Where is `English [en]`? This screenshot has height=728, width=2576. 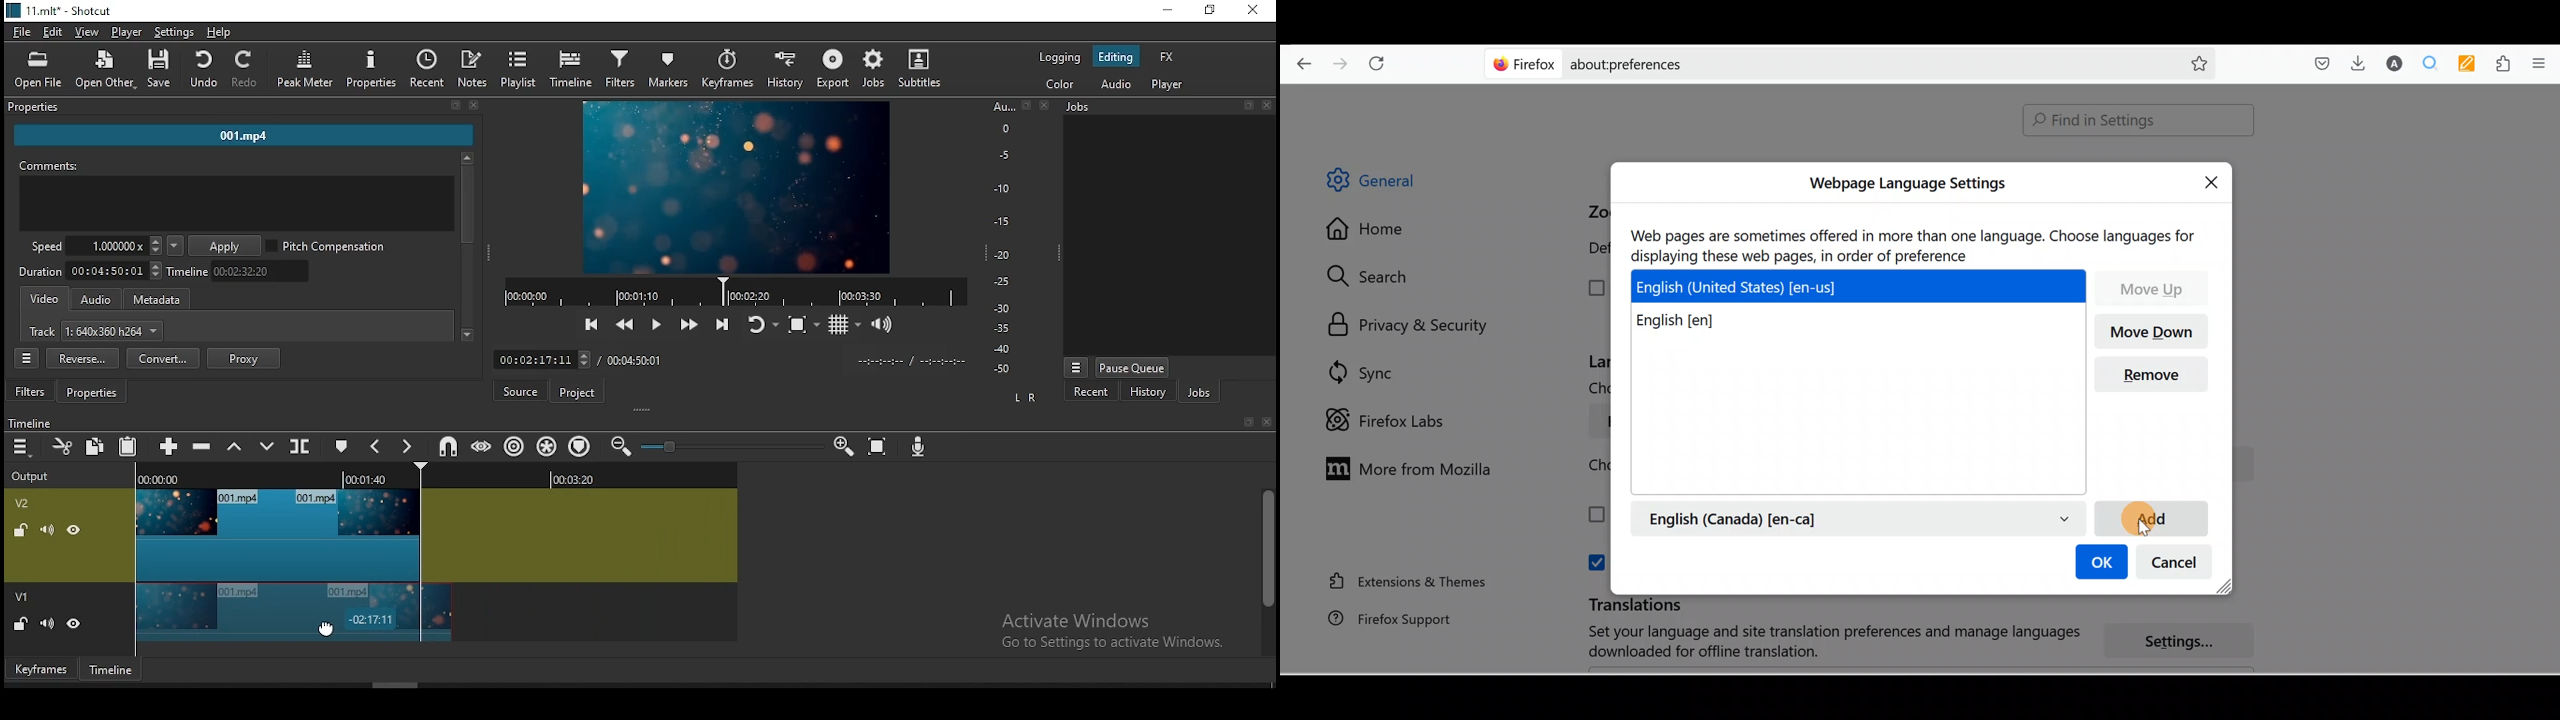 English [en] is located at coordinates (1691, 322).